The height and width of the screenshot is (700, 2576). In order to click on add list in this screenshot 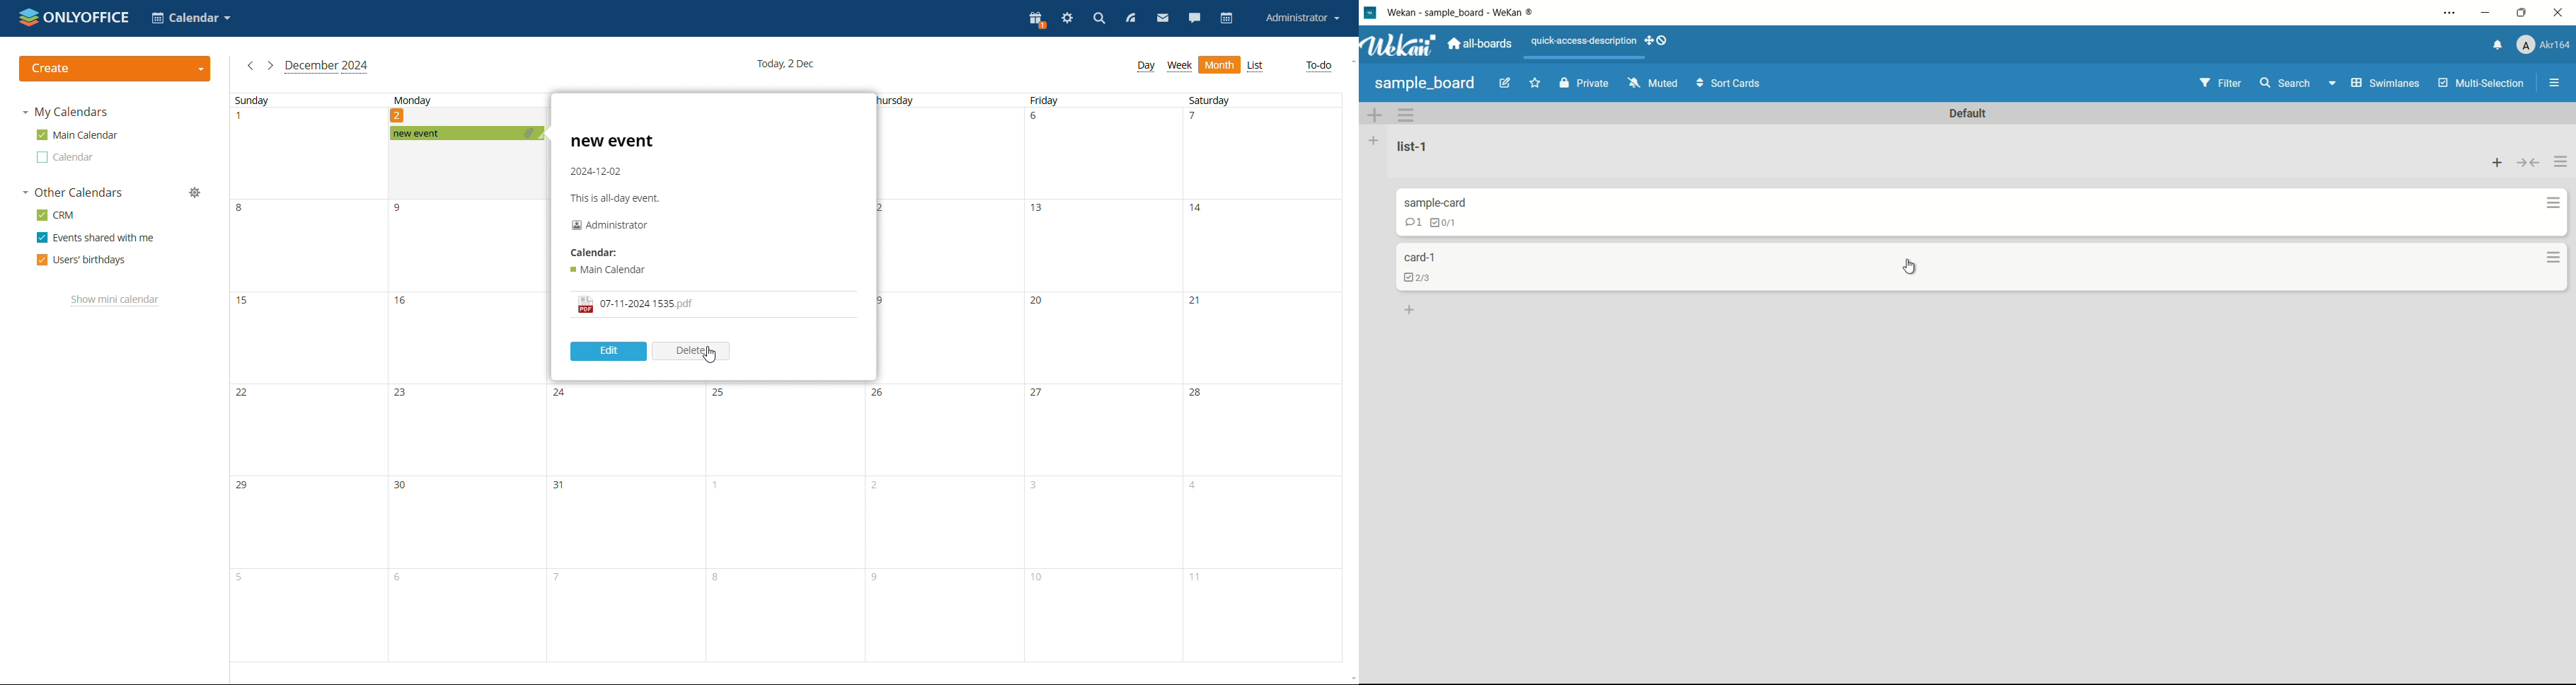, I will do `click(1373, 140)`.